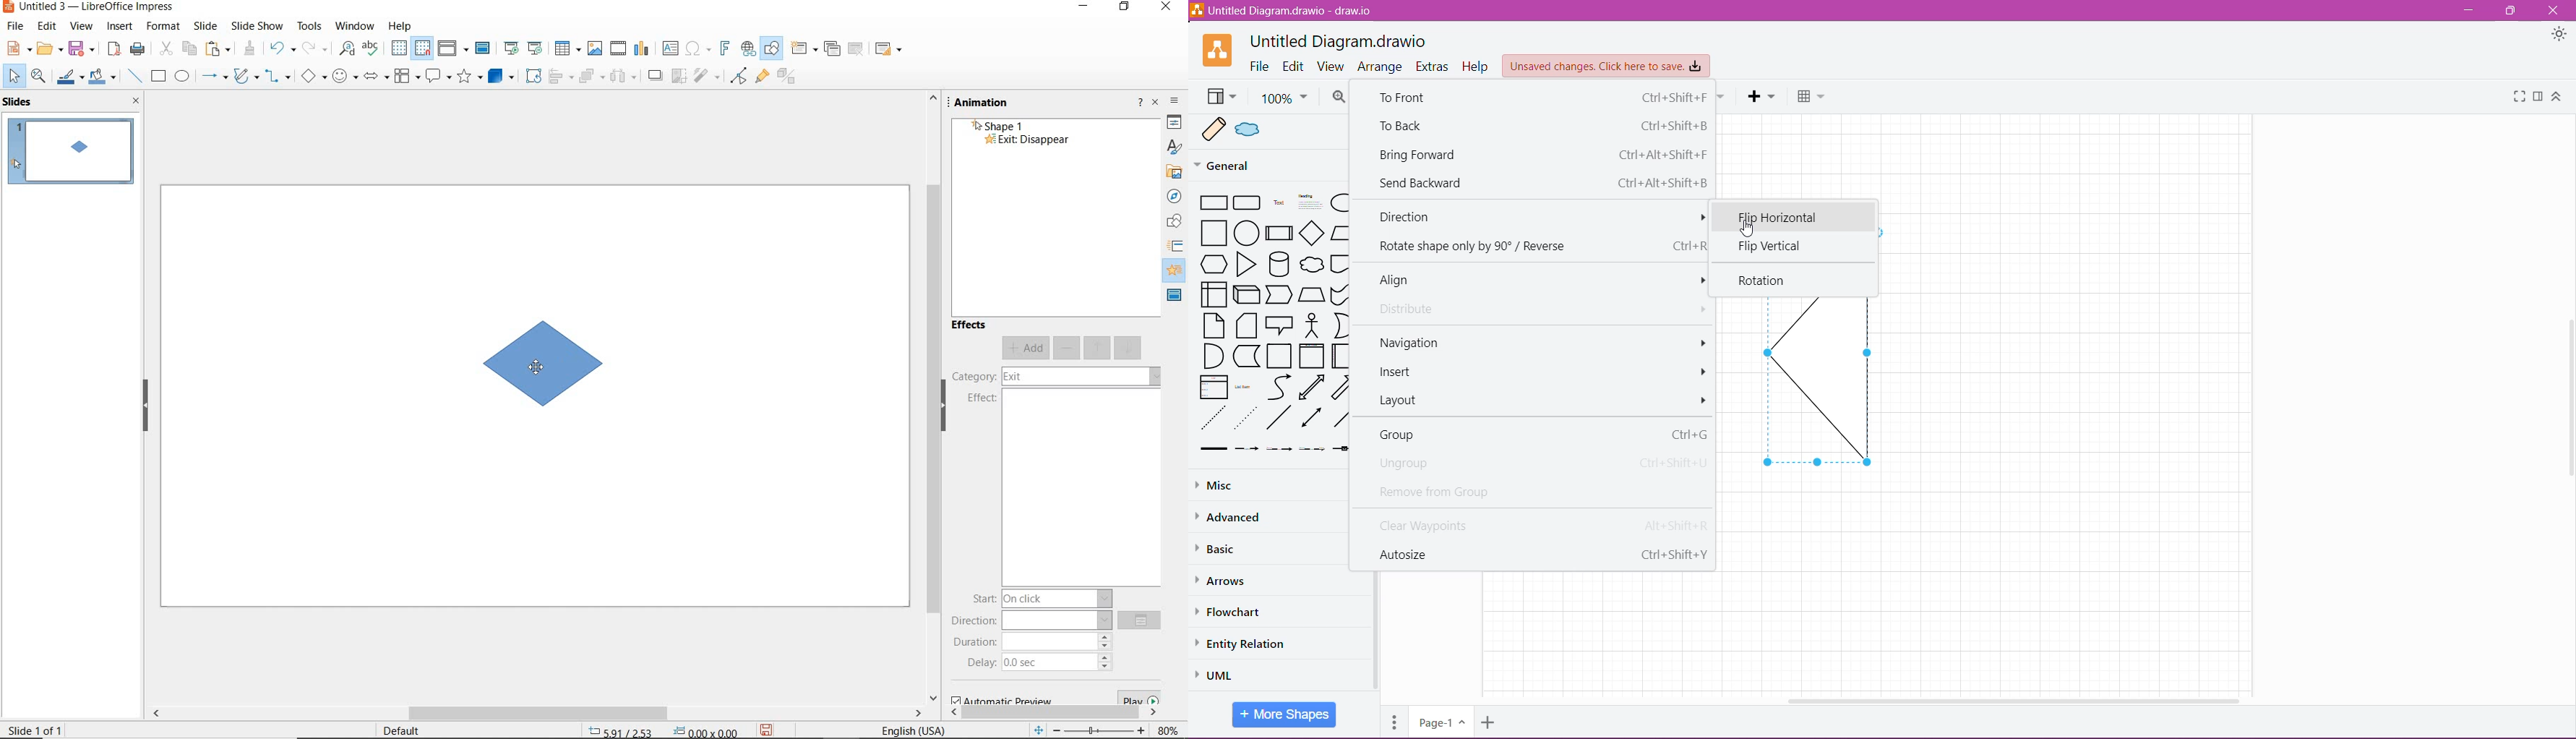 This screenshot has width=2576, height=756. What do you see at coordinates (189, 50) in the screenshot?
I see `copy` at bounding box center [189, 50].